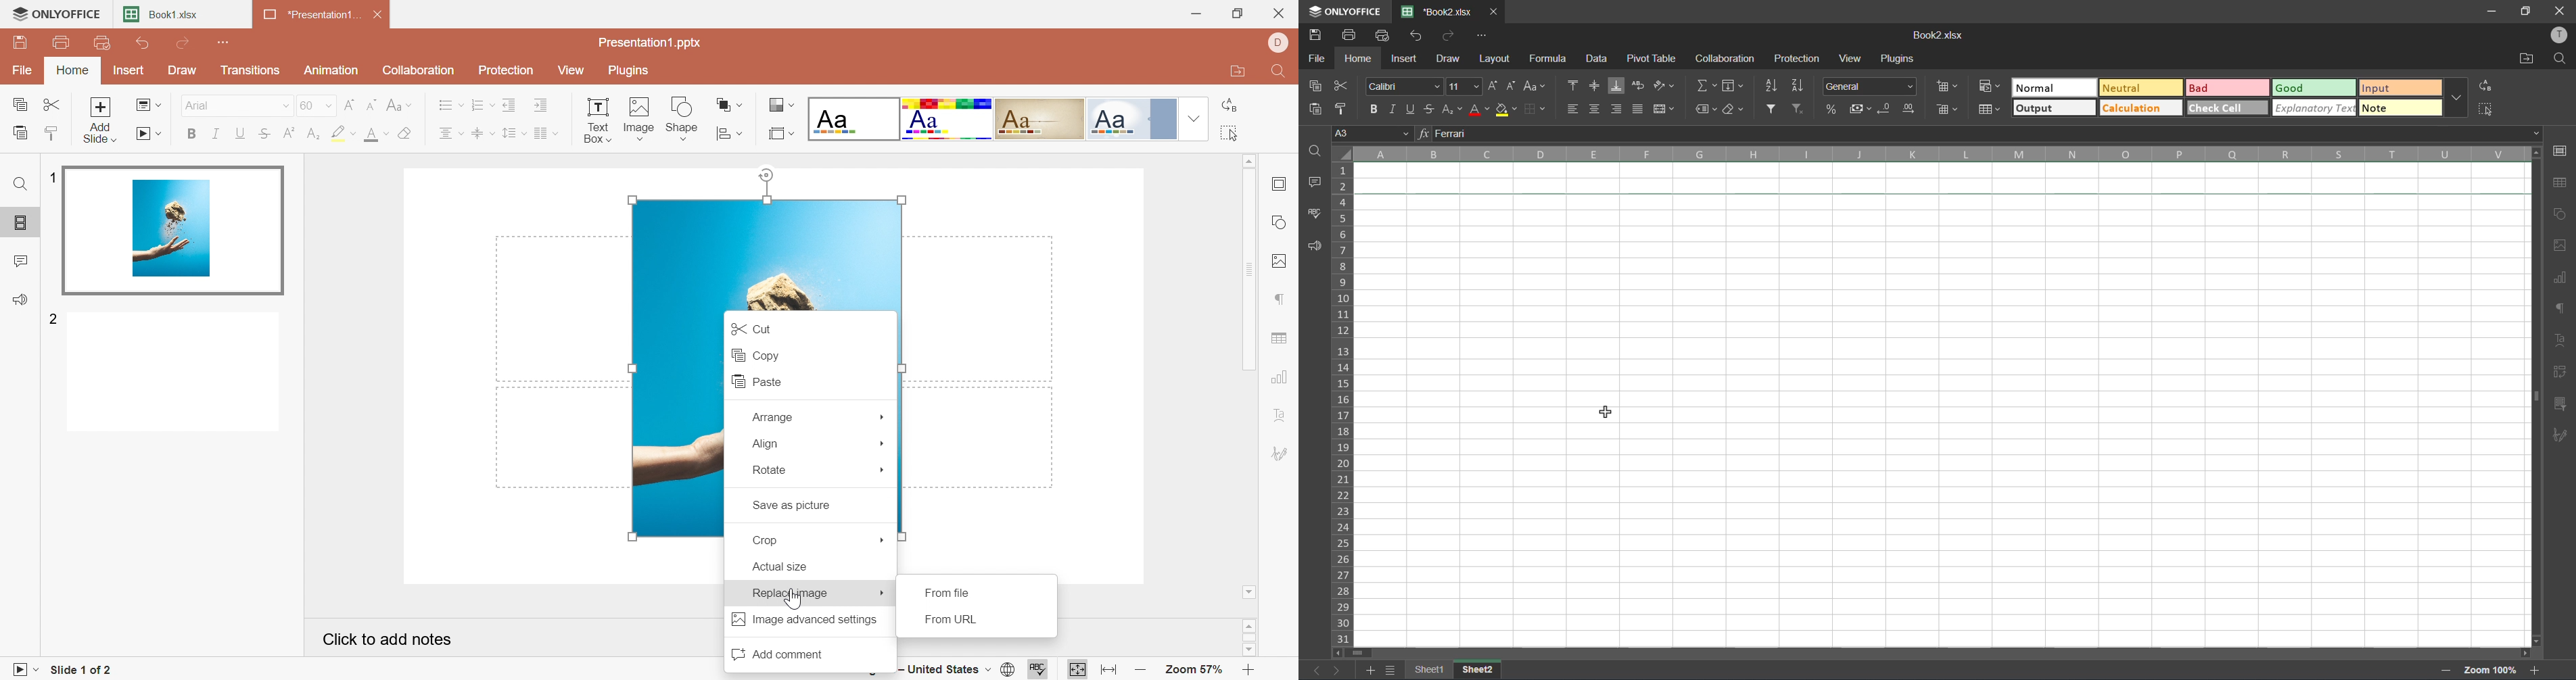  What do you see at coordinates (1453, 669) in the screenshot?
I see `sheet names` at bounding box center [1453, 669].